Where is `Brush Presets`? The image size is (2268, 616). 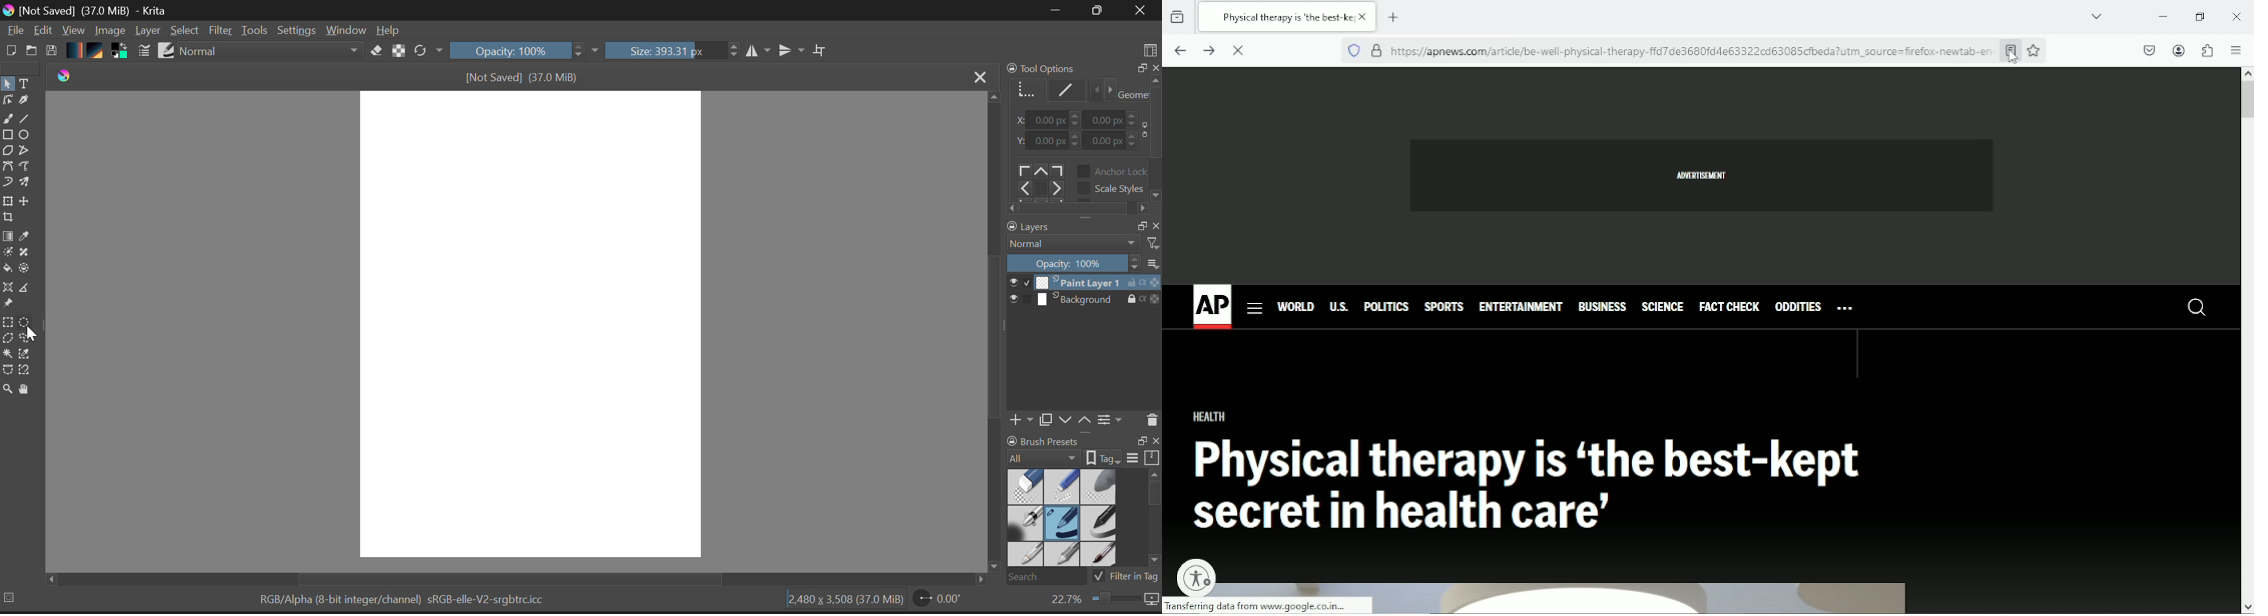
Brush Presets is located at coordinates (168, 50).